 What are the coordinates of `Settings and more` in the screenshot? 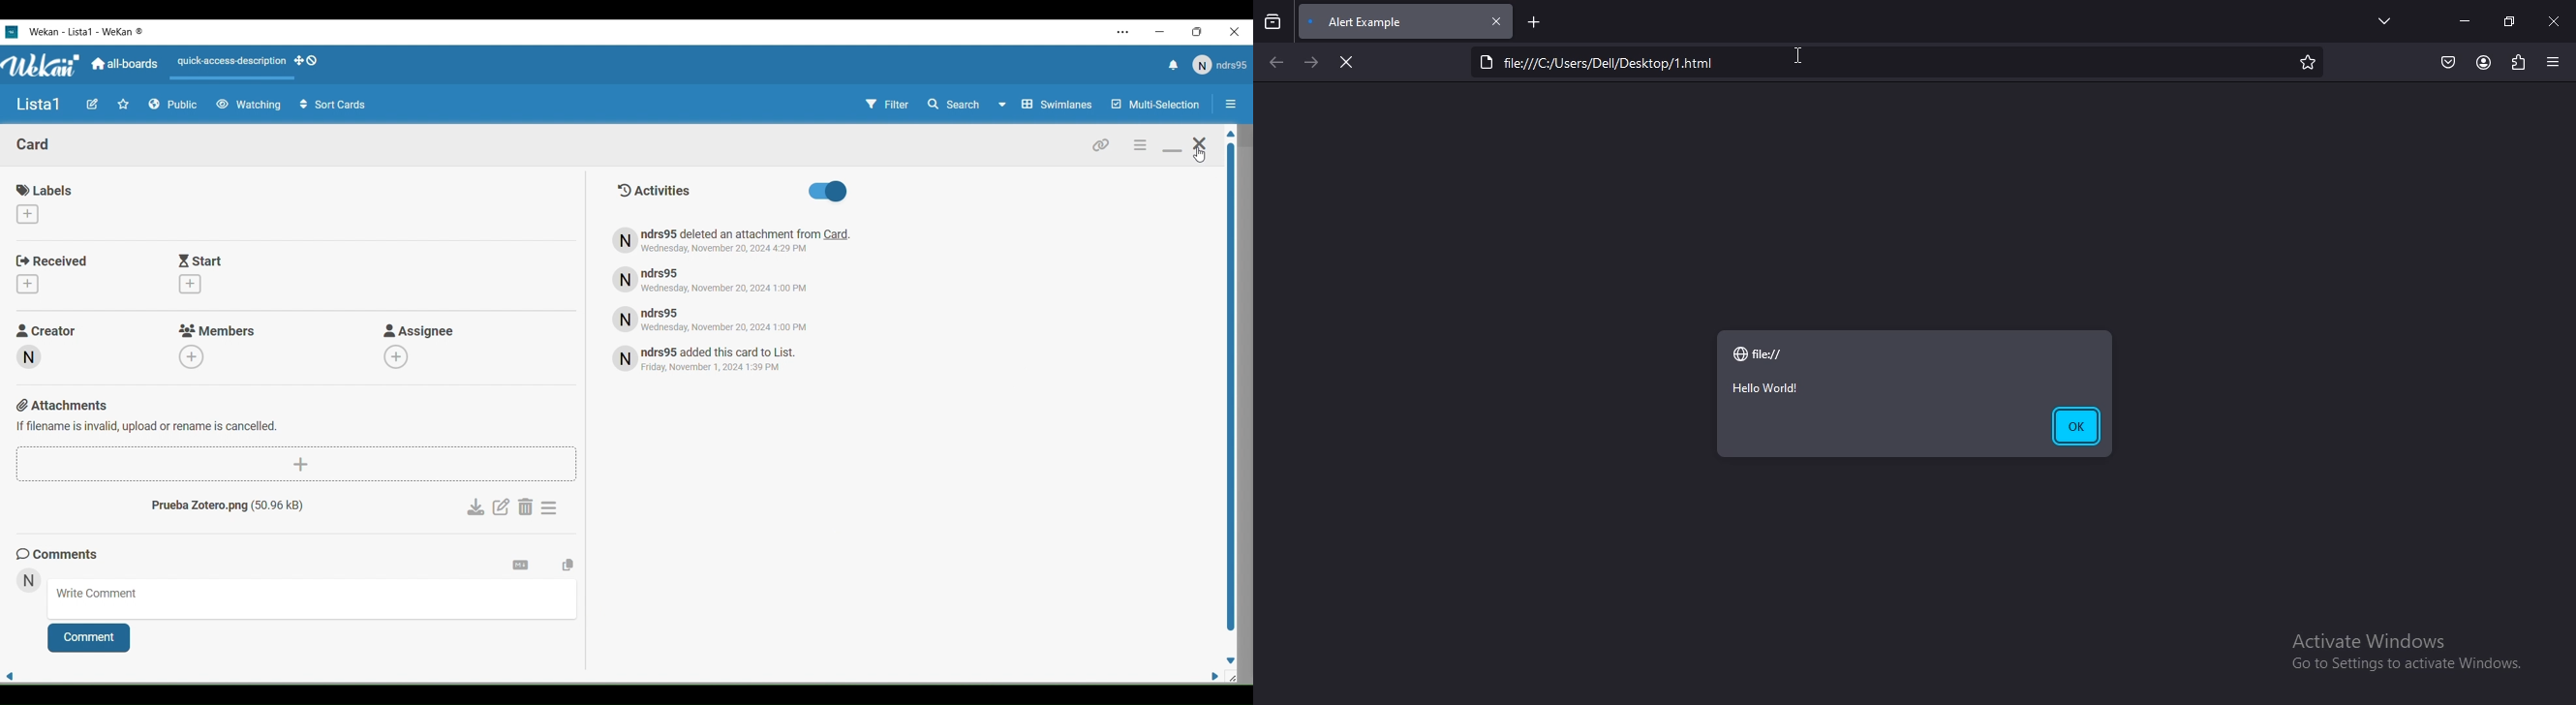 It's located at (1124, 32).